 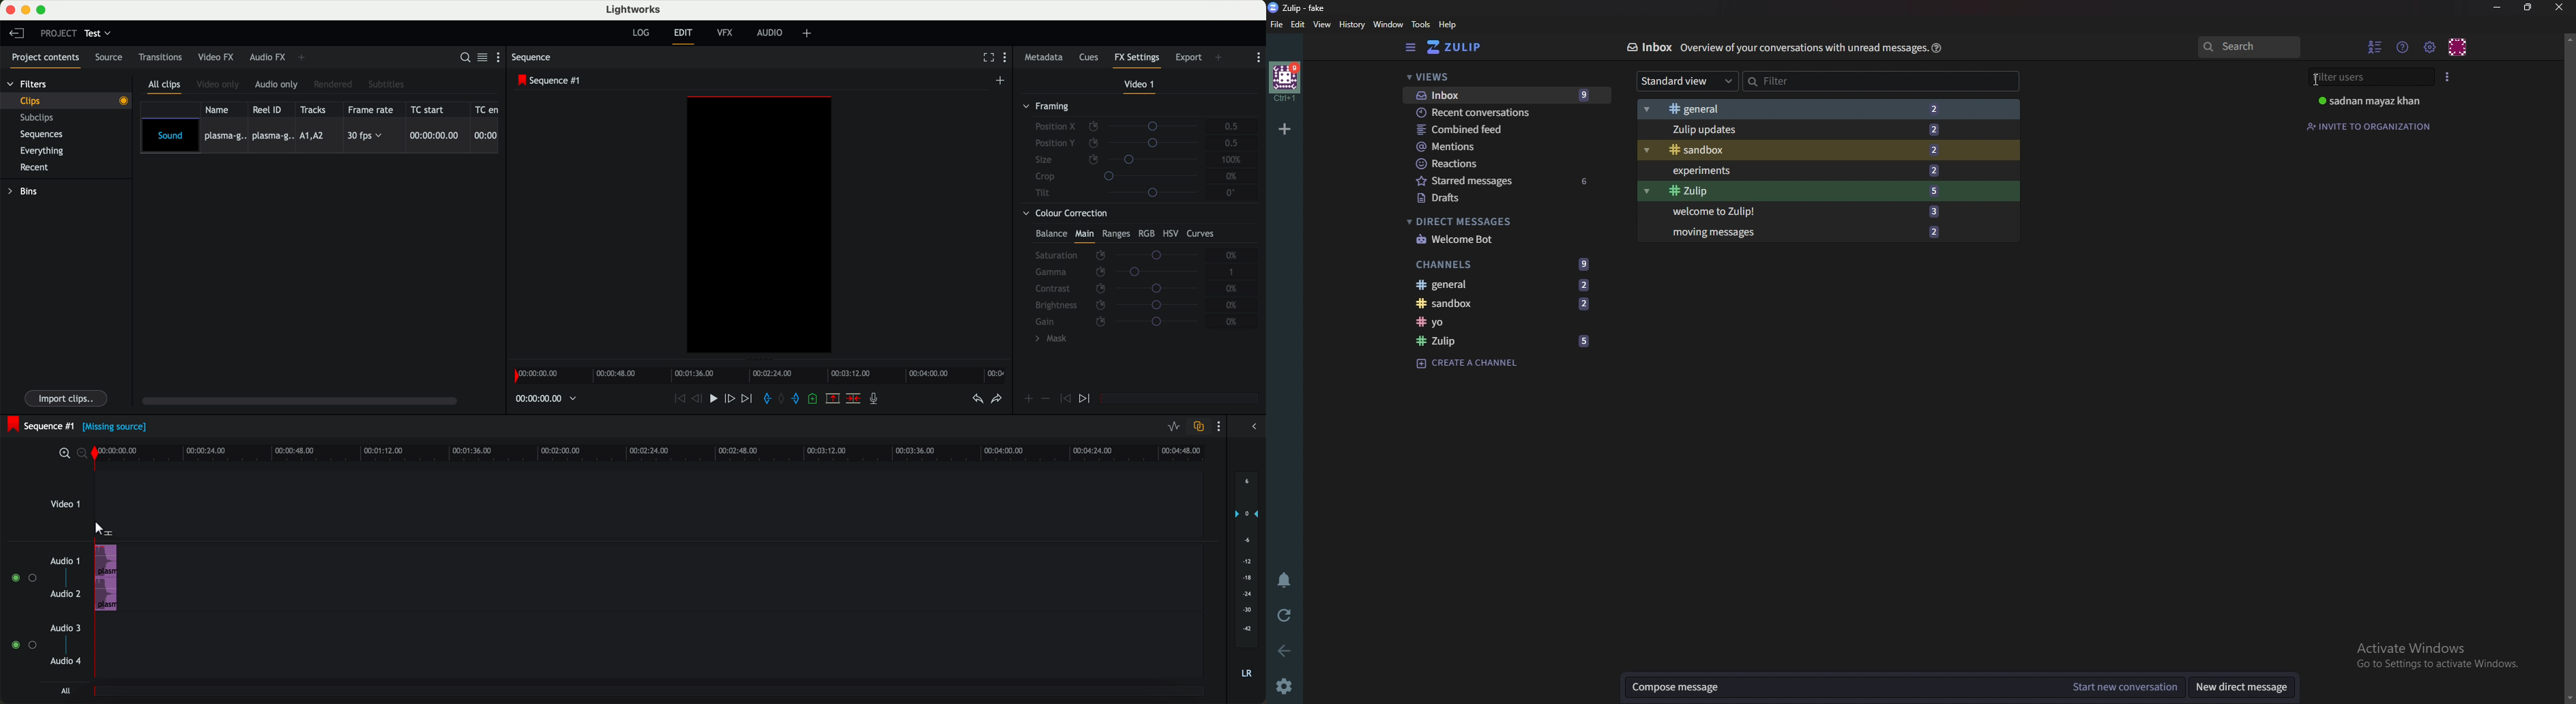 What do you see at coordinates (39, 118) in the screenshot?
I see `subclips` at bounding box center [39, 118].